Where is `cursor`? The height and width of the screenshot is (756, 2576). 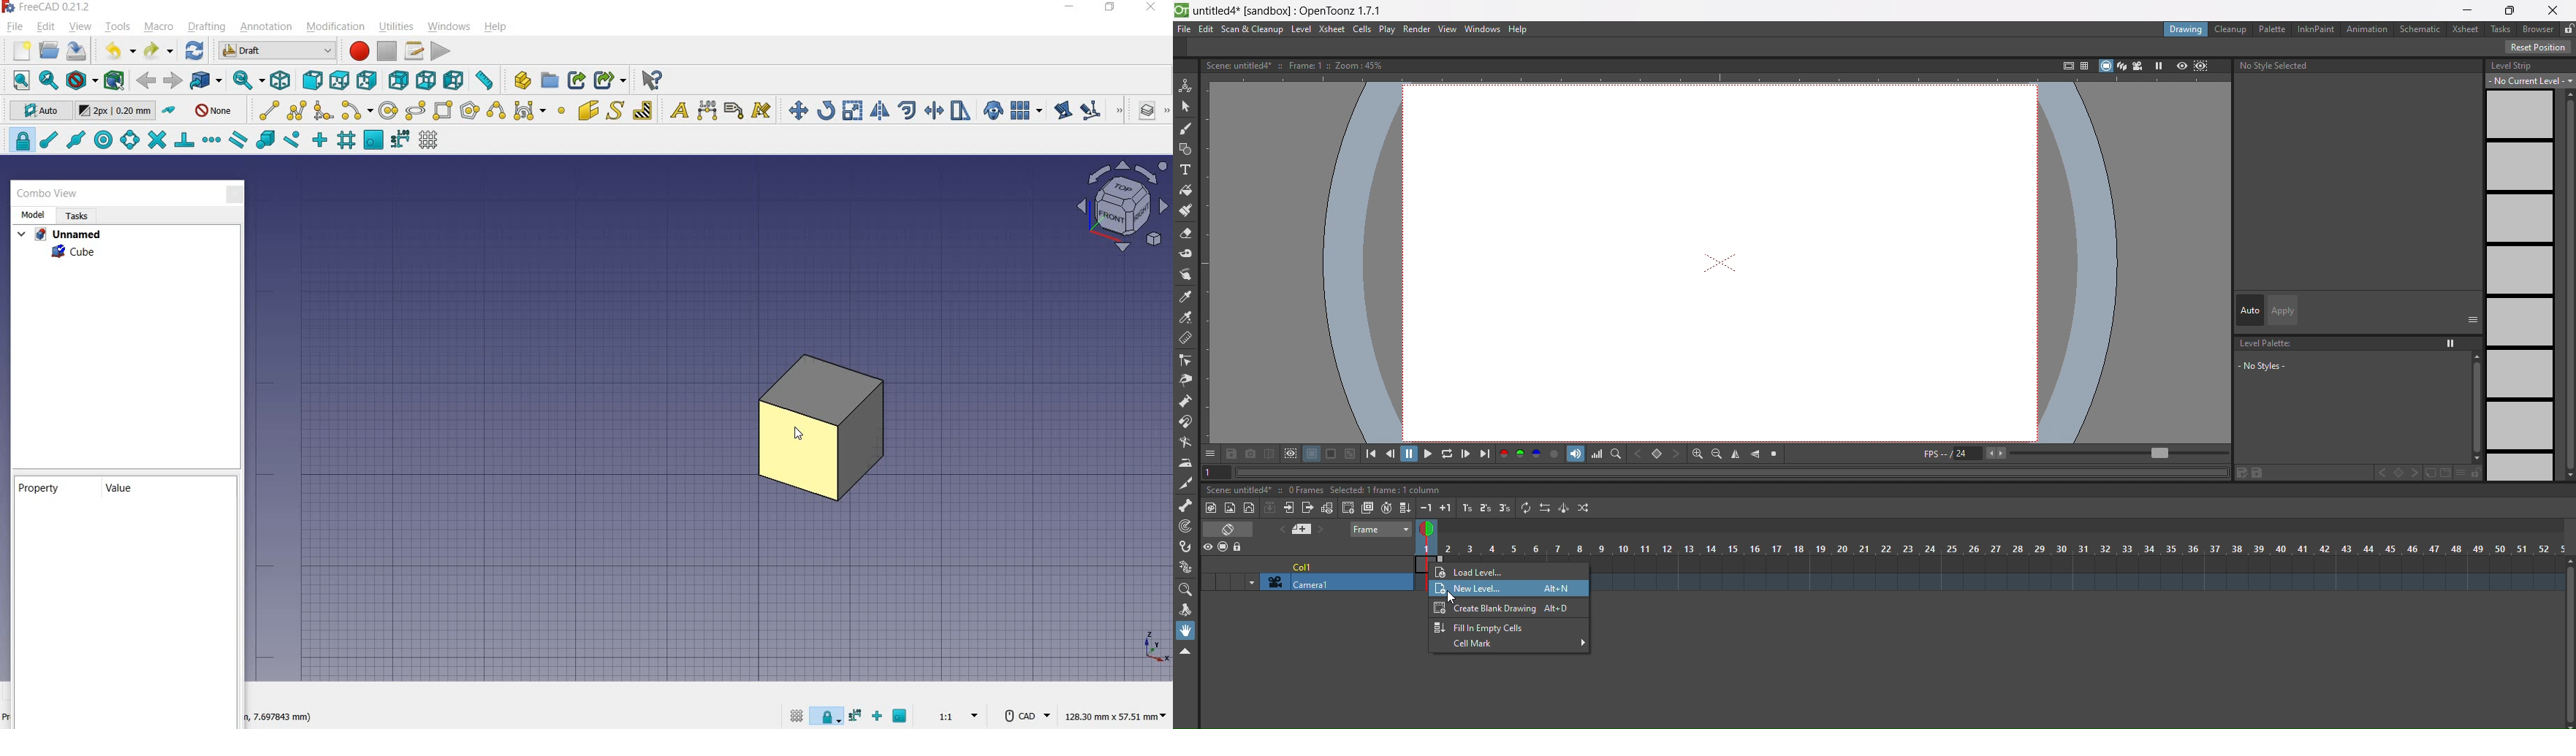 cursor is located at coordinates (797, 434).